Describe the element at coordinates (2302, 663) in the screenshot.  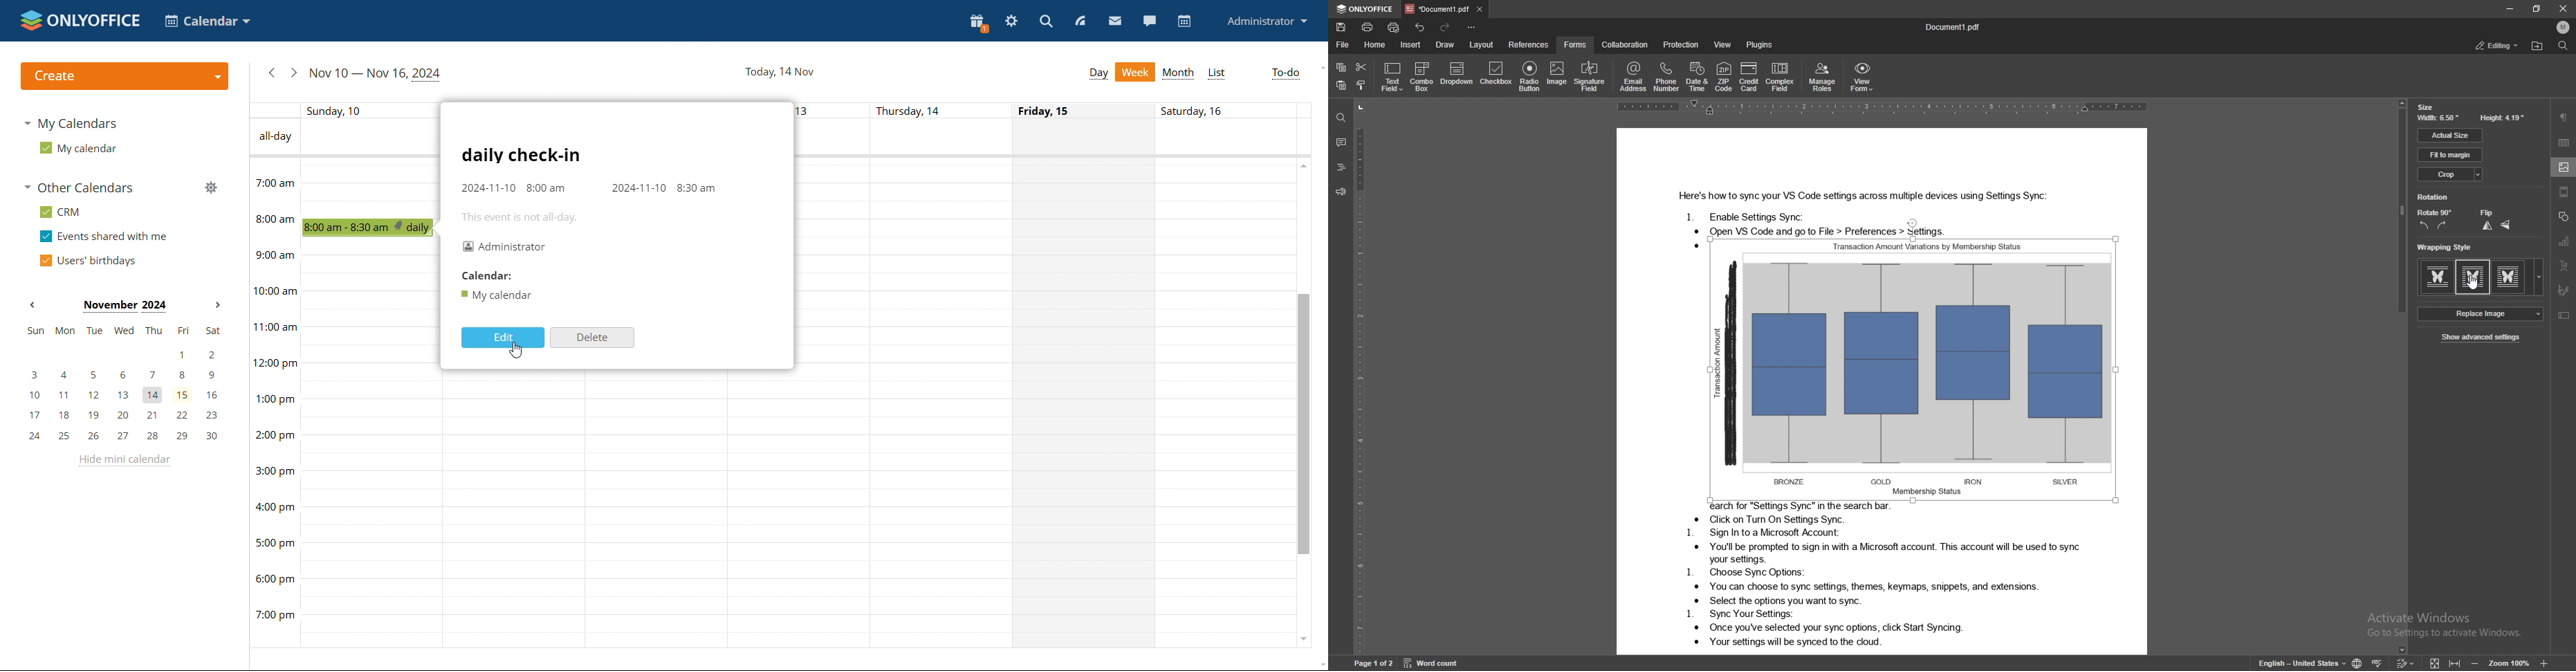
I see `change text language` at that location.